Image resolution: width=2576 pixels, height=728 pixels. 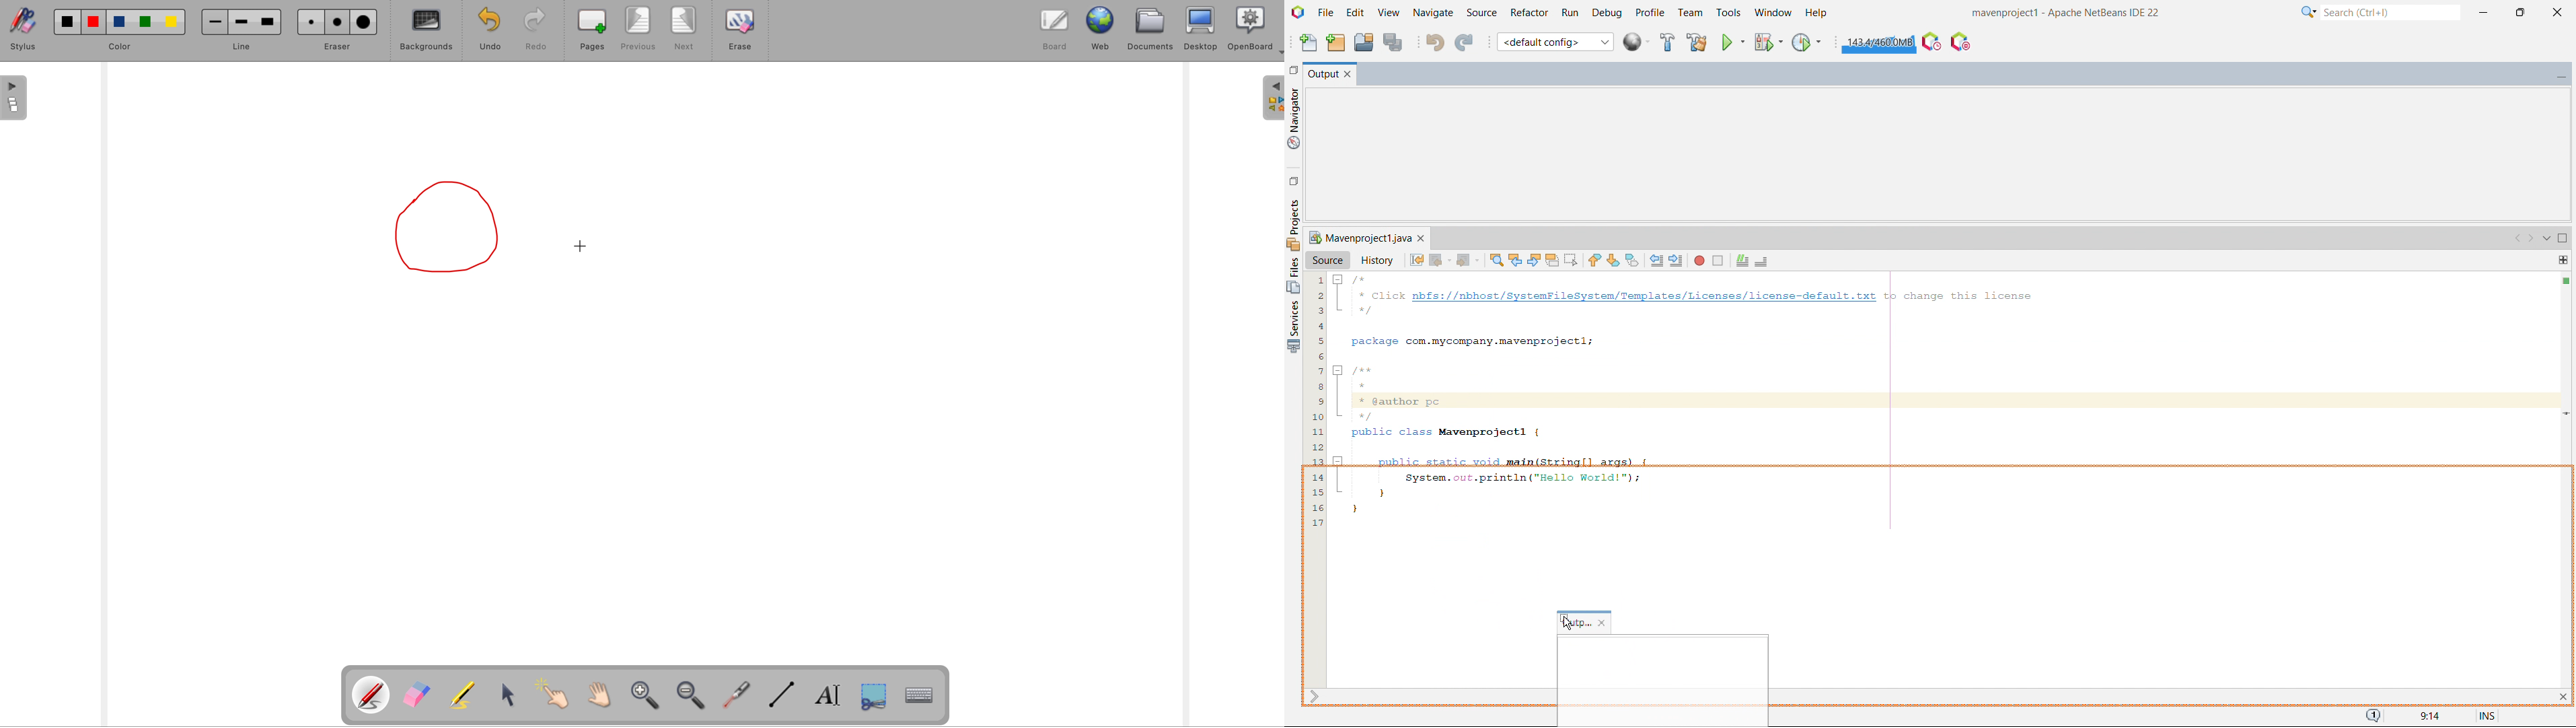 I want to click on shift line left, so click(x=1657, y=260).